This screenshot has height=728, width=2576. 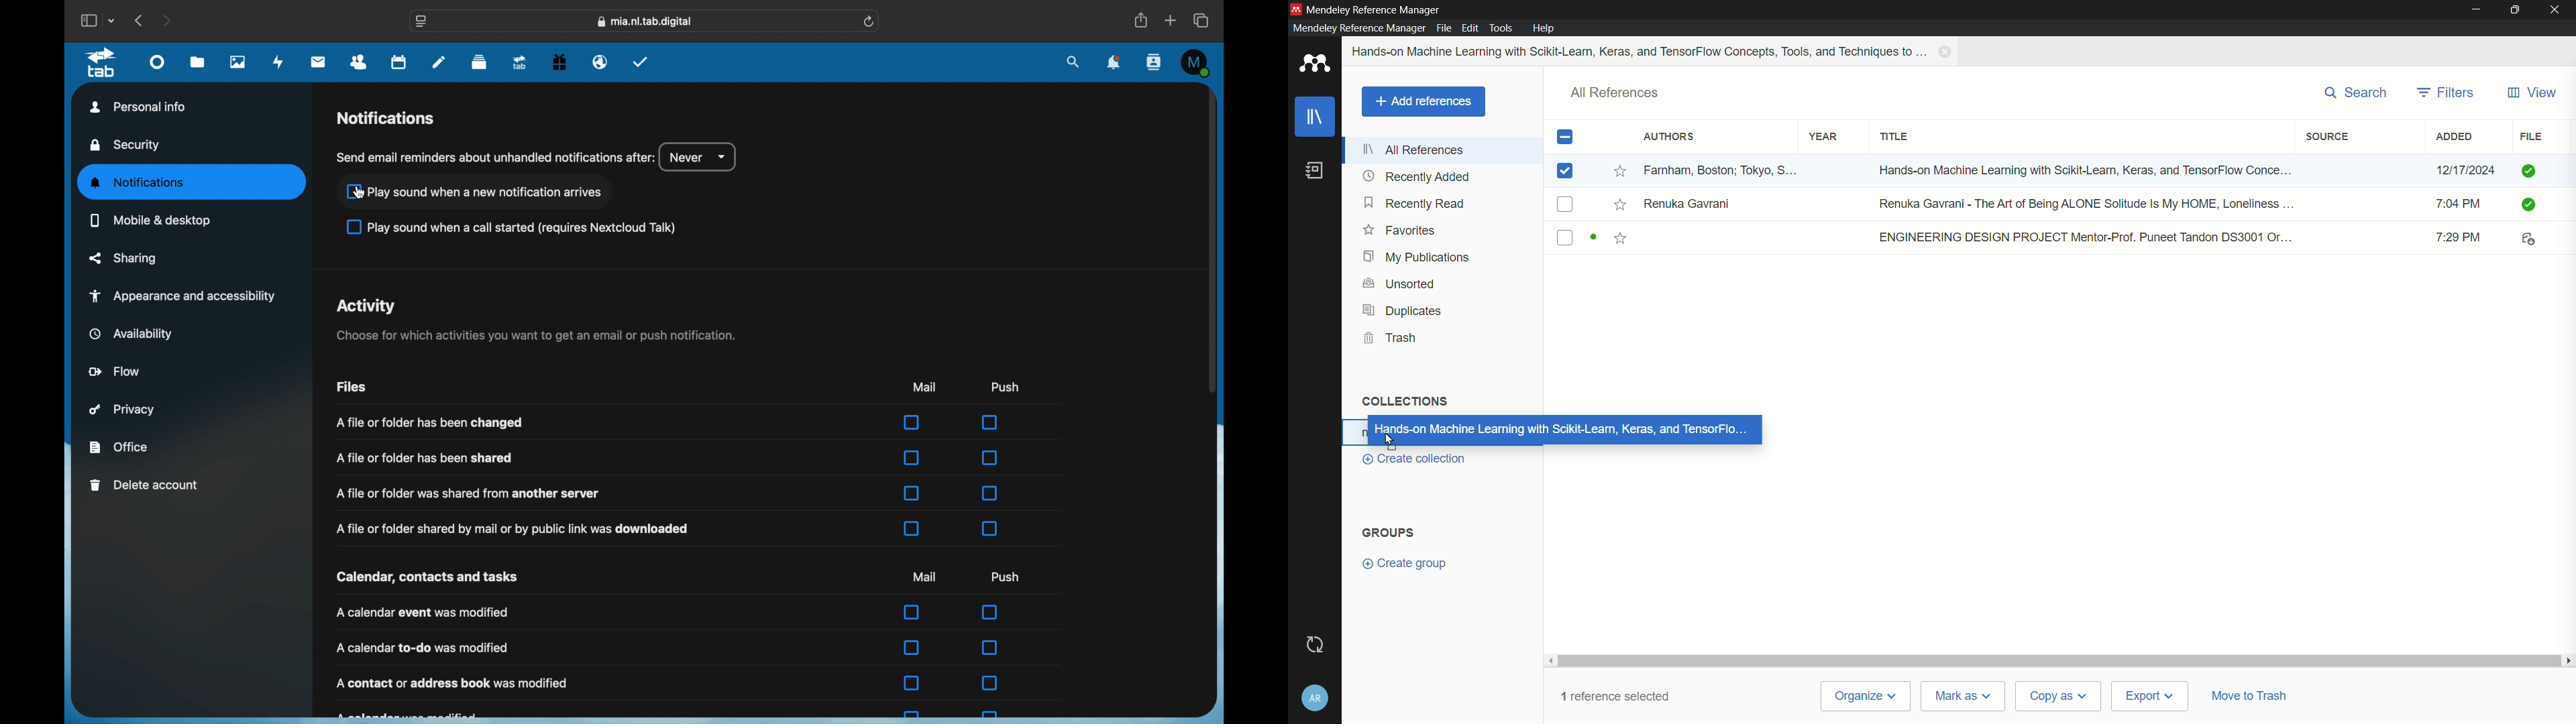 I want to click on info, so click(x=429, y=422).